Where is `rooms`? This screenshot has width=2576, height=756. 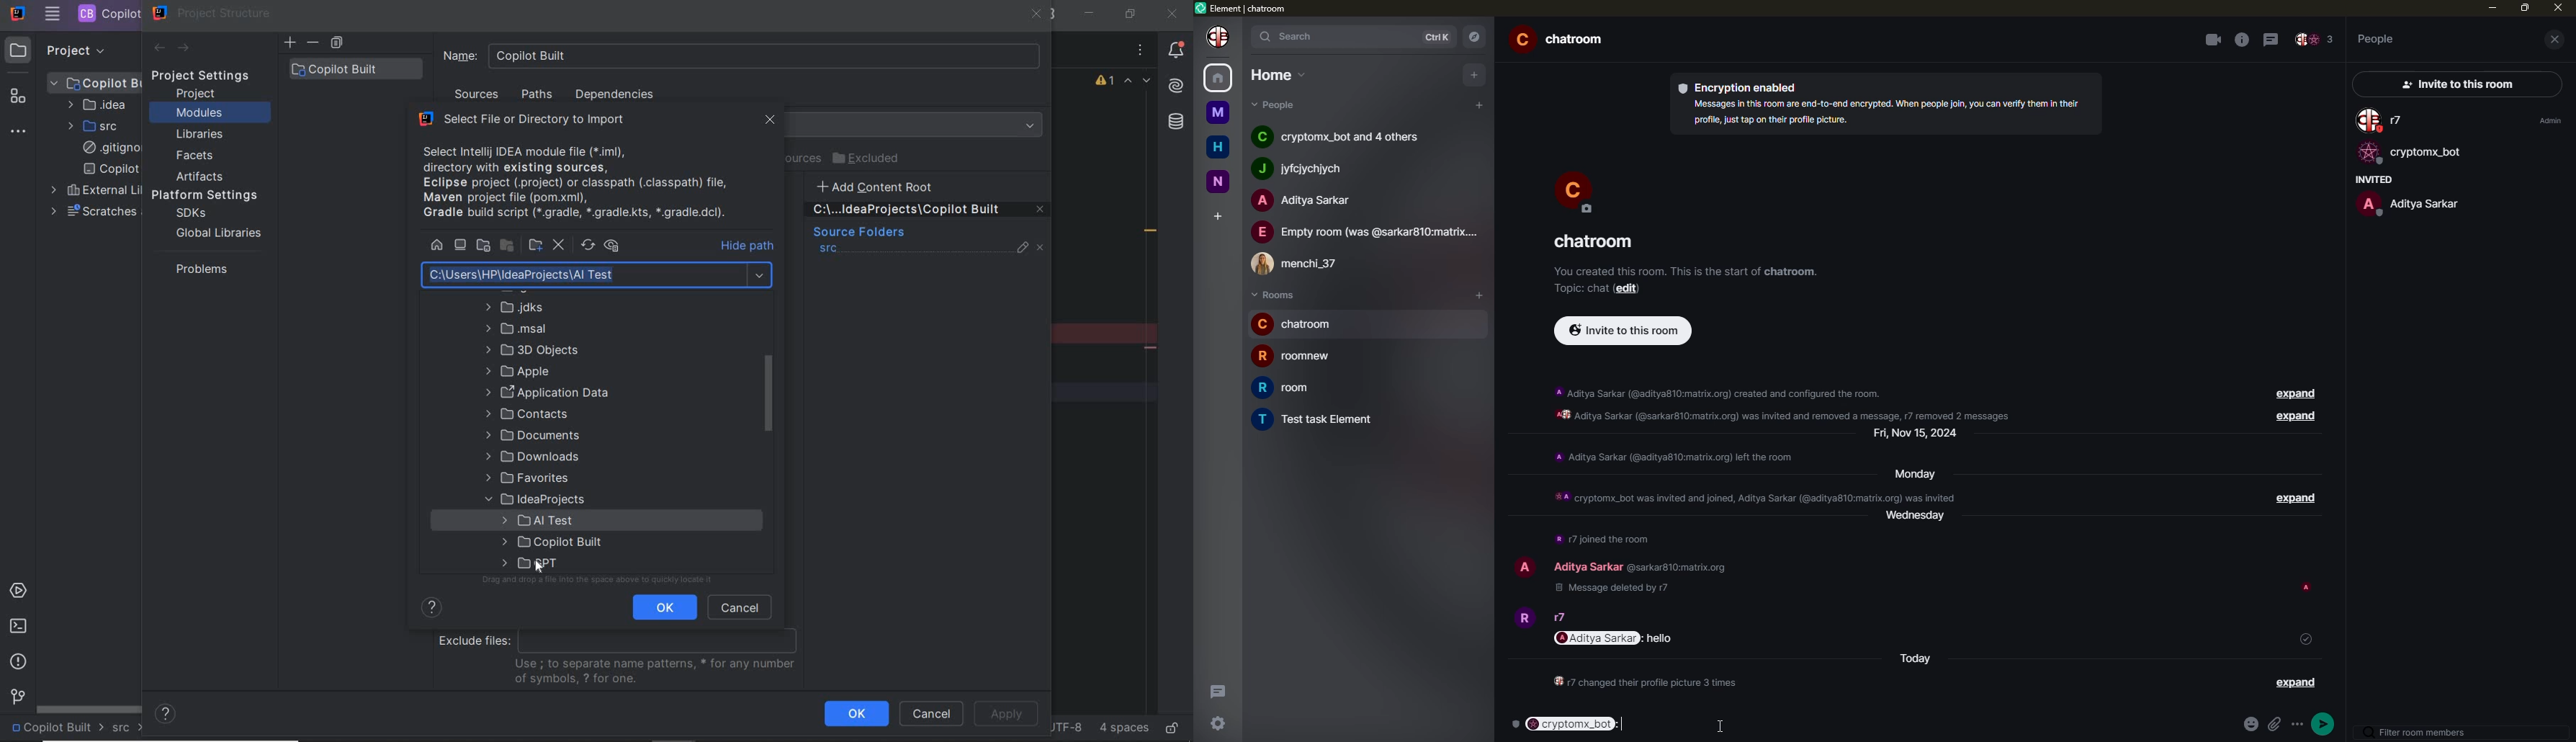
rooms is located at coordinates (1274, 295).